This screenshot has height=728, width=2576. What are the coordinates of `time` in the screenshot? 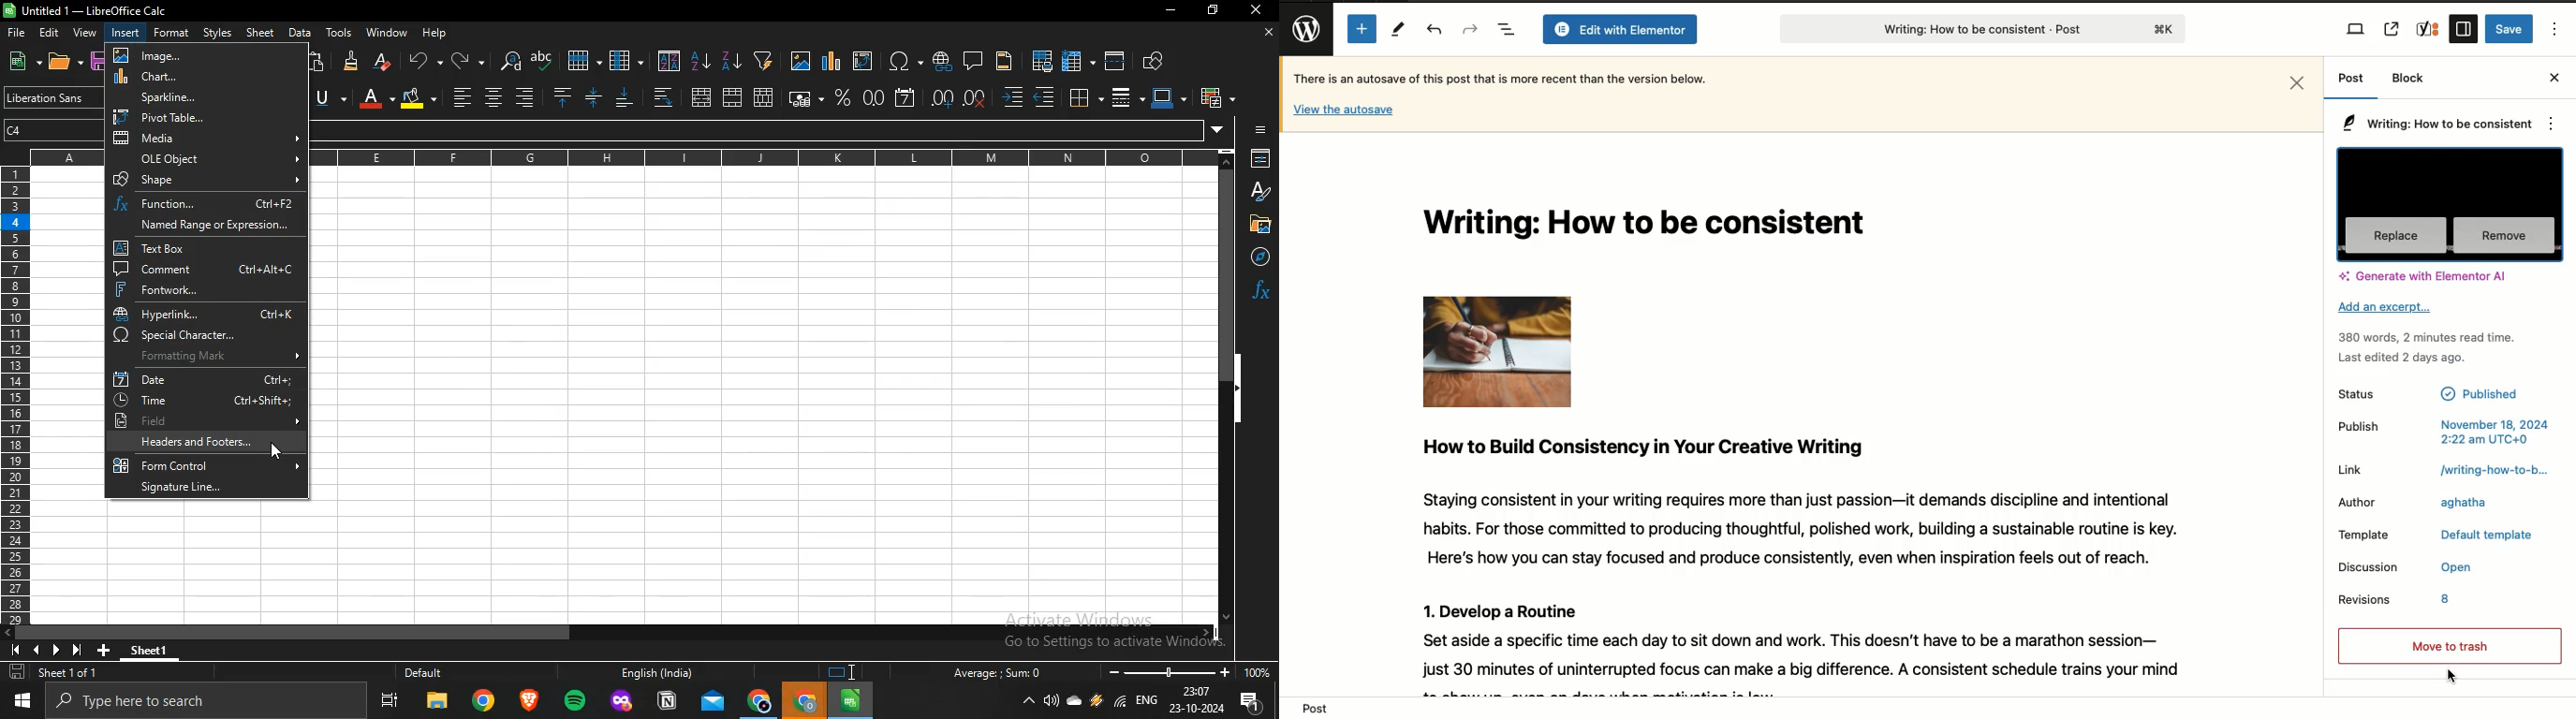 It's located at (200, 400).